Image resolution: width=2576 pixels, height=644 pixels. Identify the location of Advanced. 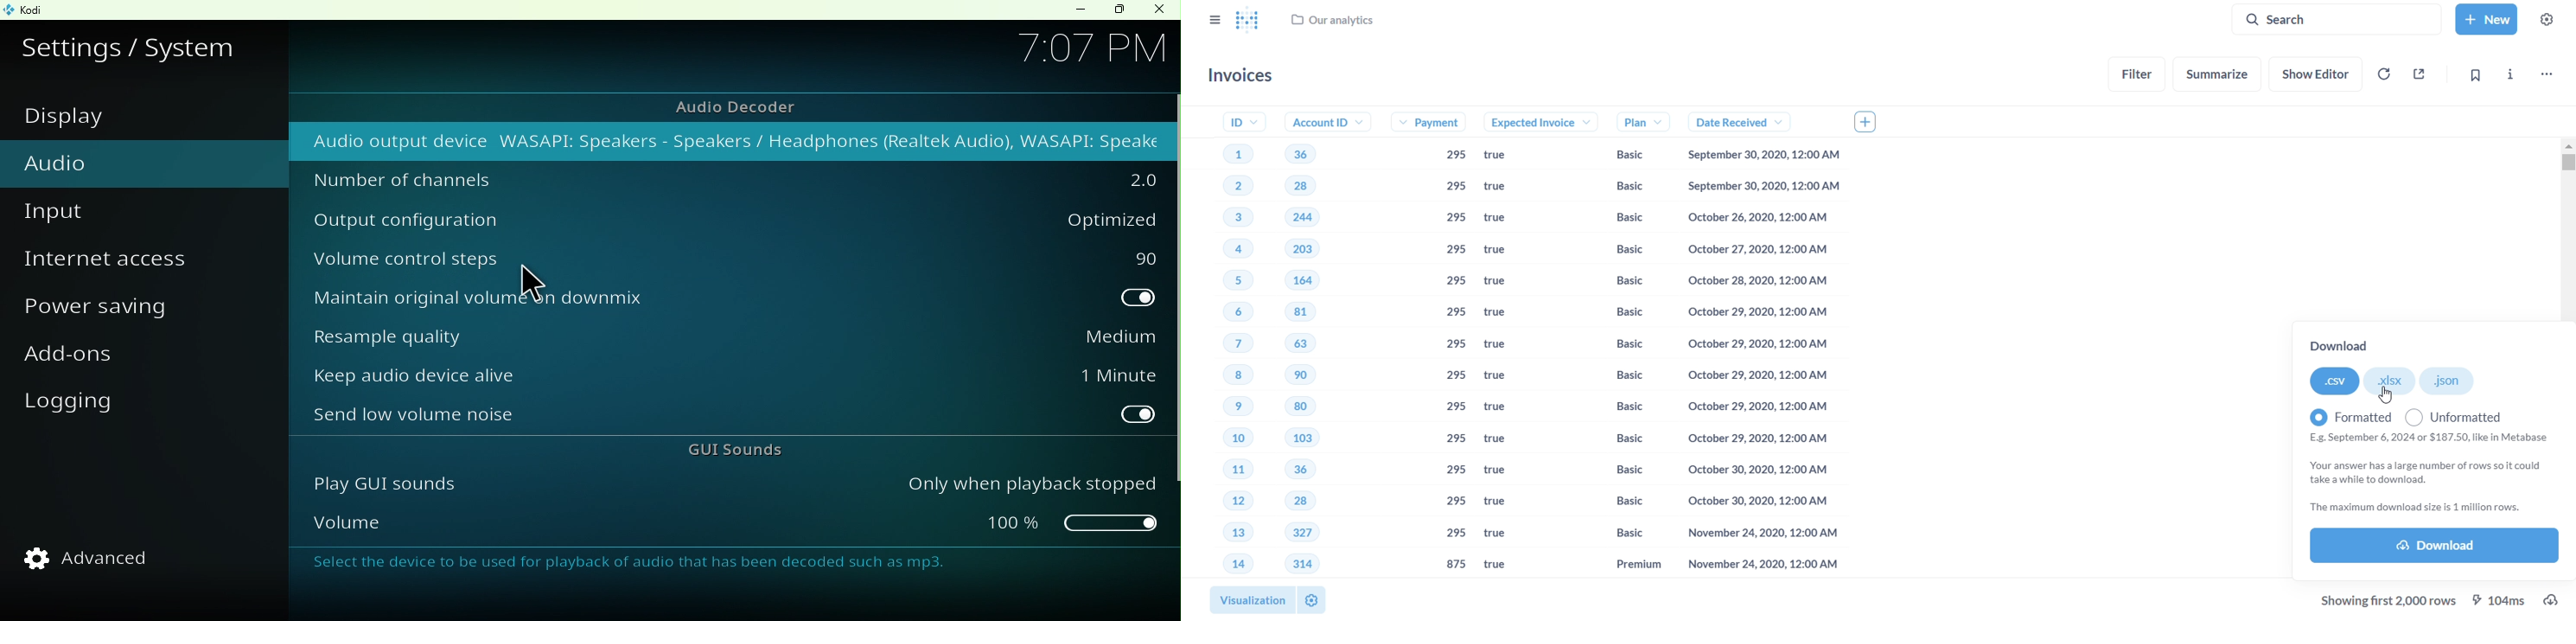
(88, 560).